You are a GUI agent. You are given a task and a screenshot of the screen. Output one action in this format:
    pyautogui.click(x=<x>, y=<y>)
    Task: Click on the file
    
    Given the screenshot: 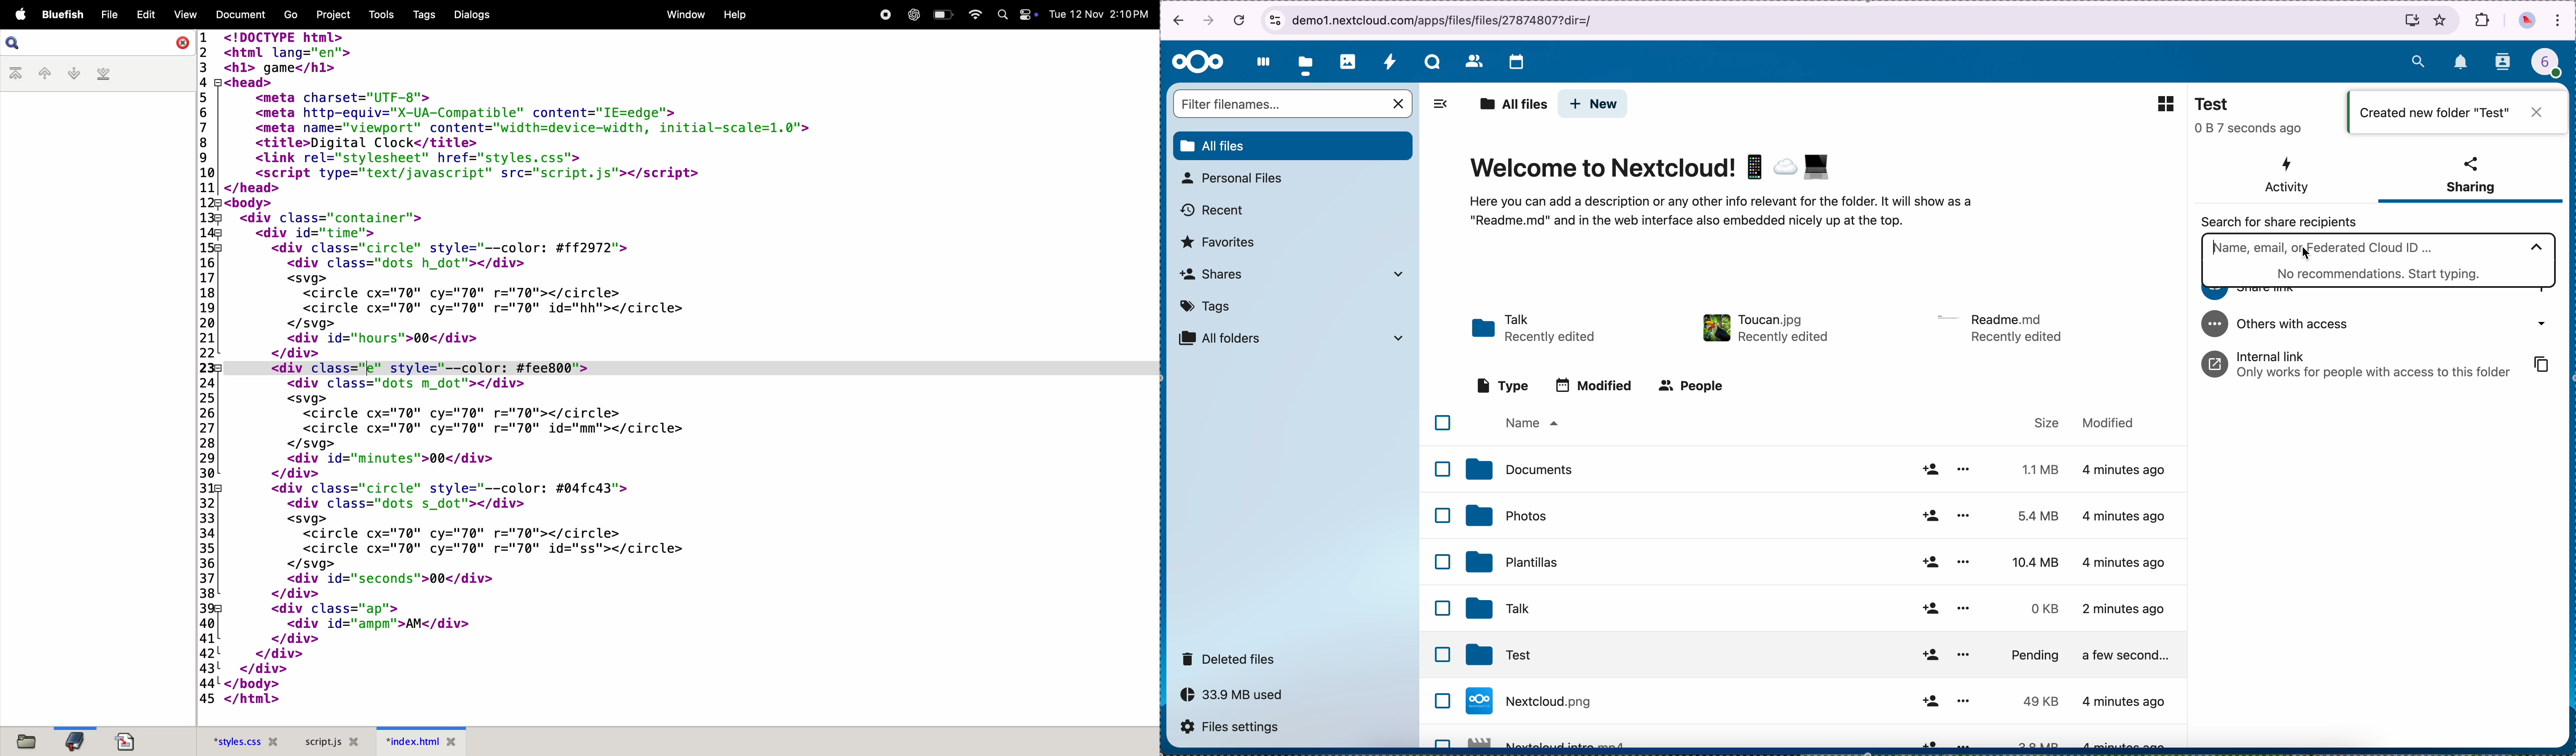 What is the action you would take?
    pyautogui.click(x=1820, y=737)
    